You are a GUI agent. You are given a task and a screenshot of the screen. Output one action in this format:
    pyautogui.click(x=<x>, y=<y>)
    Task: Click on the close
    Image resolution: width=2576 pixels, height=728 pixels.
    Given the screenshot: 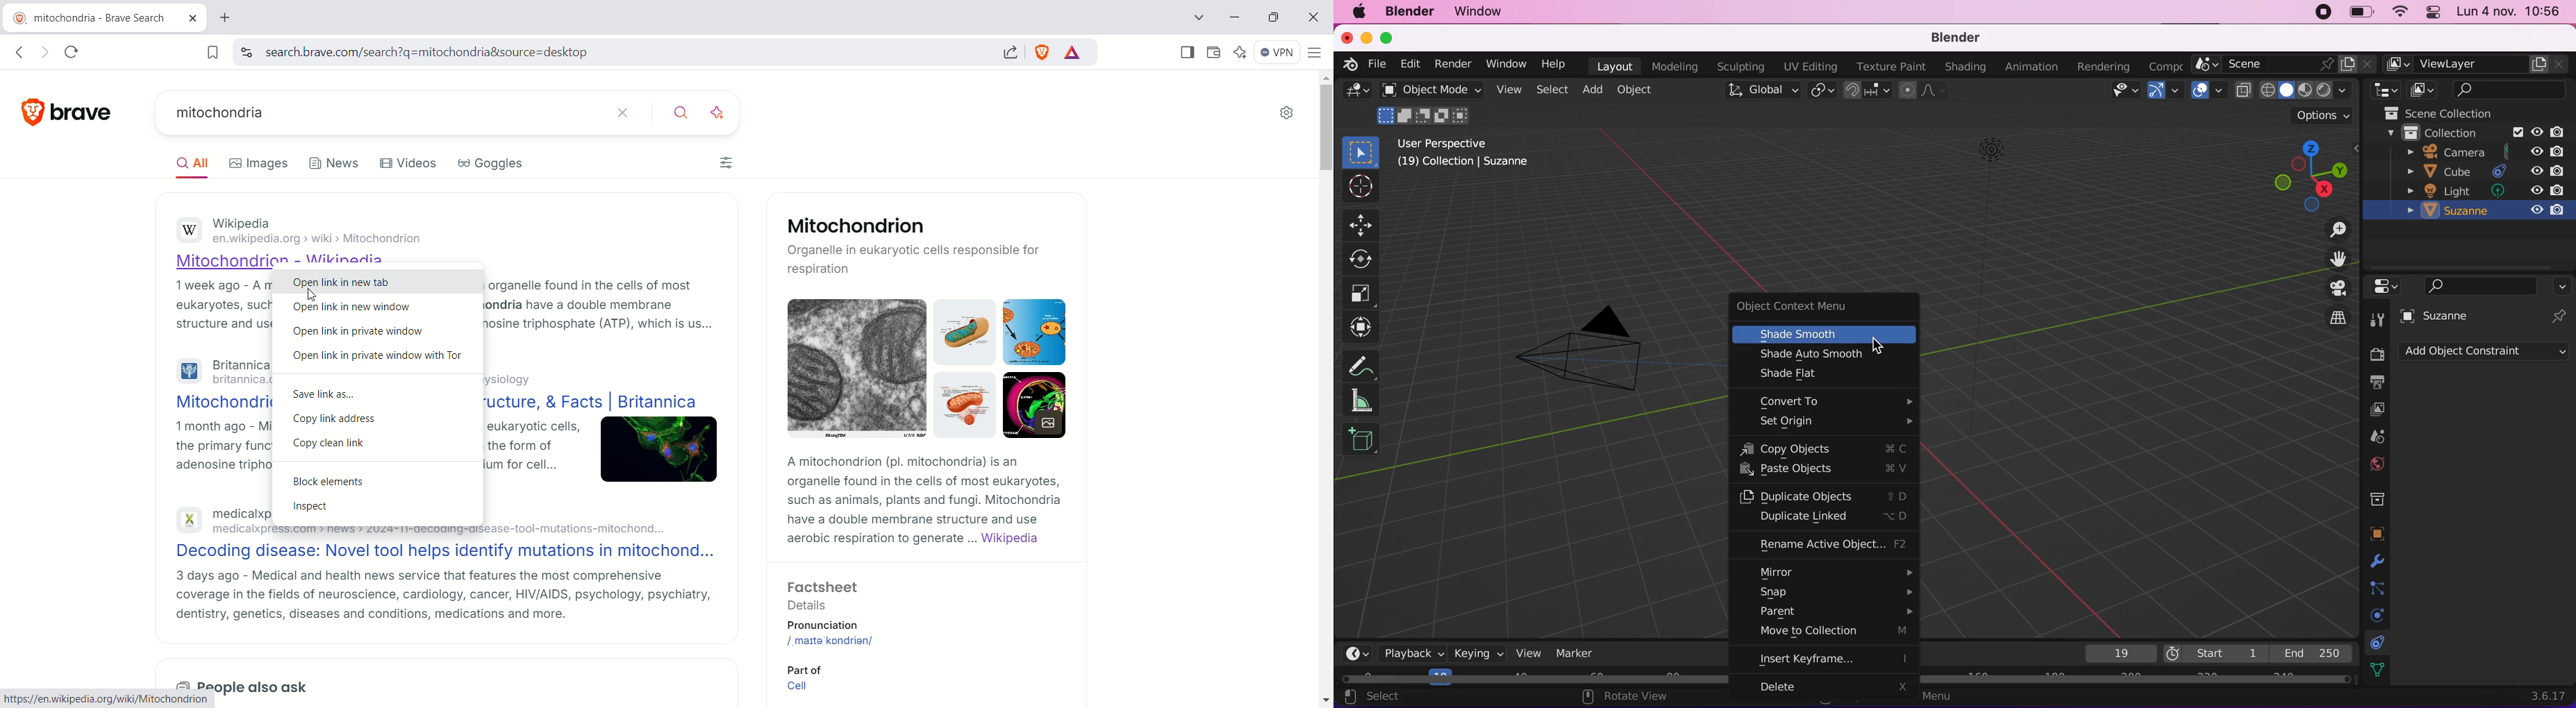 What is the action you would take?
    pyautogui.click(x=2368, y=65)
    